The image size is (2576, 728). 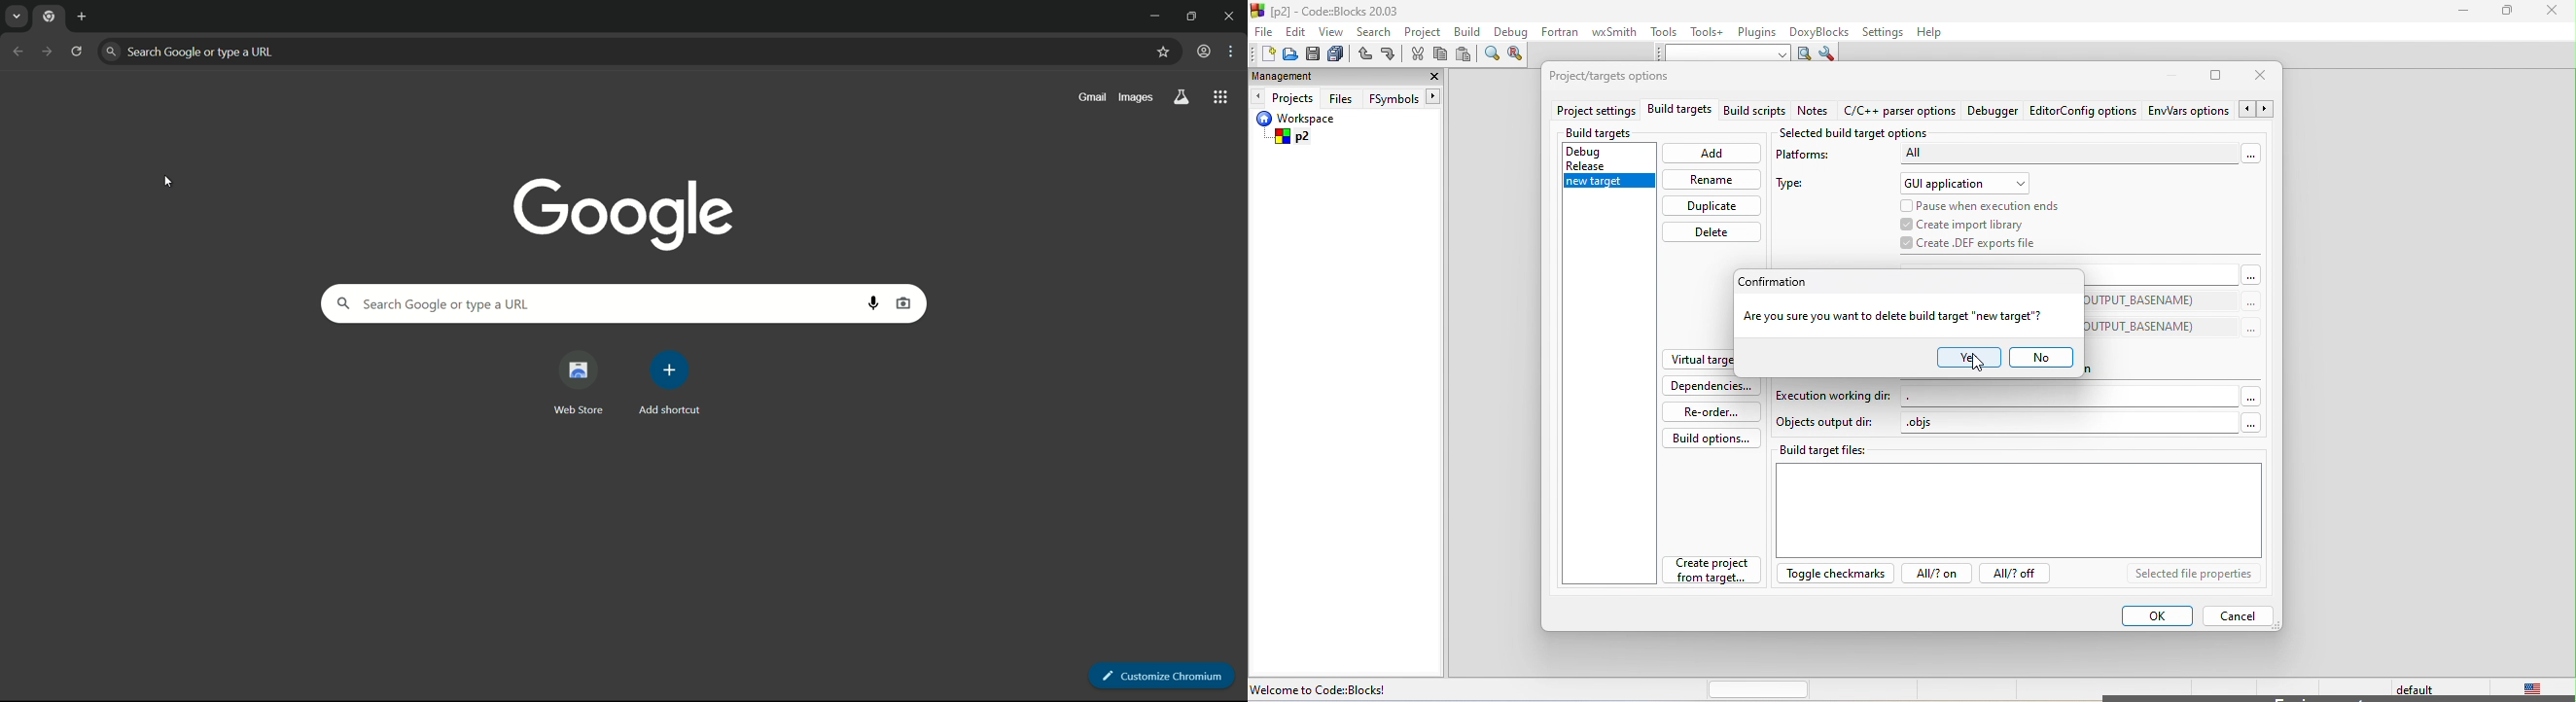 I want to click on copy, so click(x=1441, y=54).